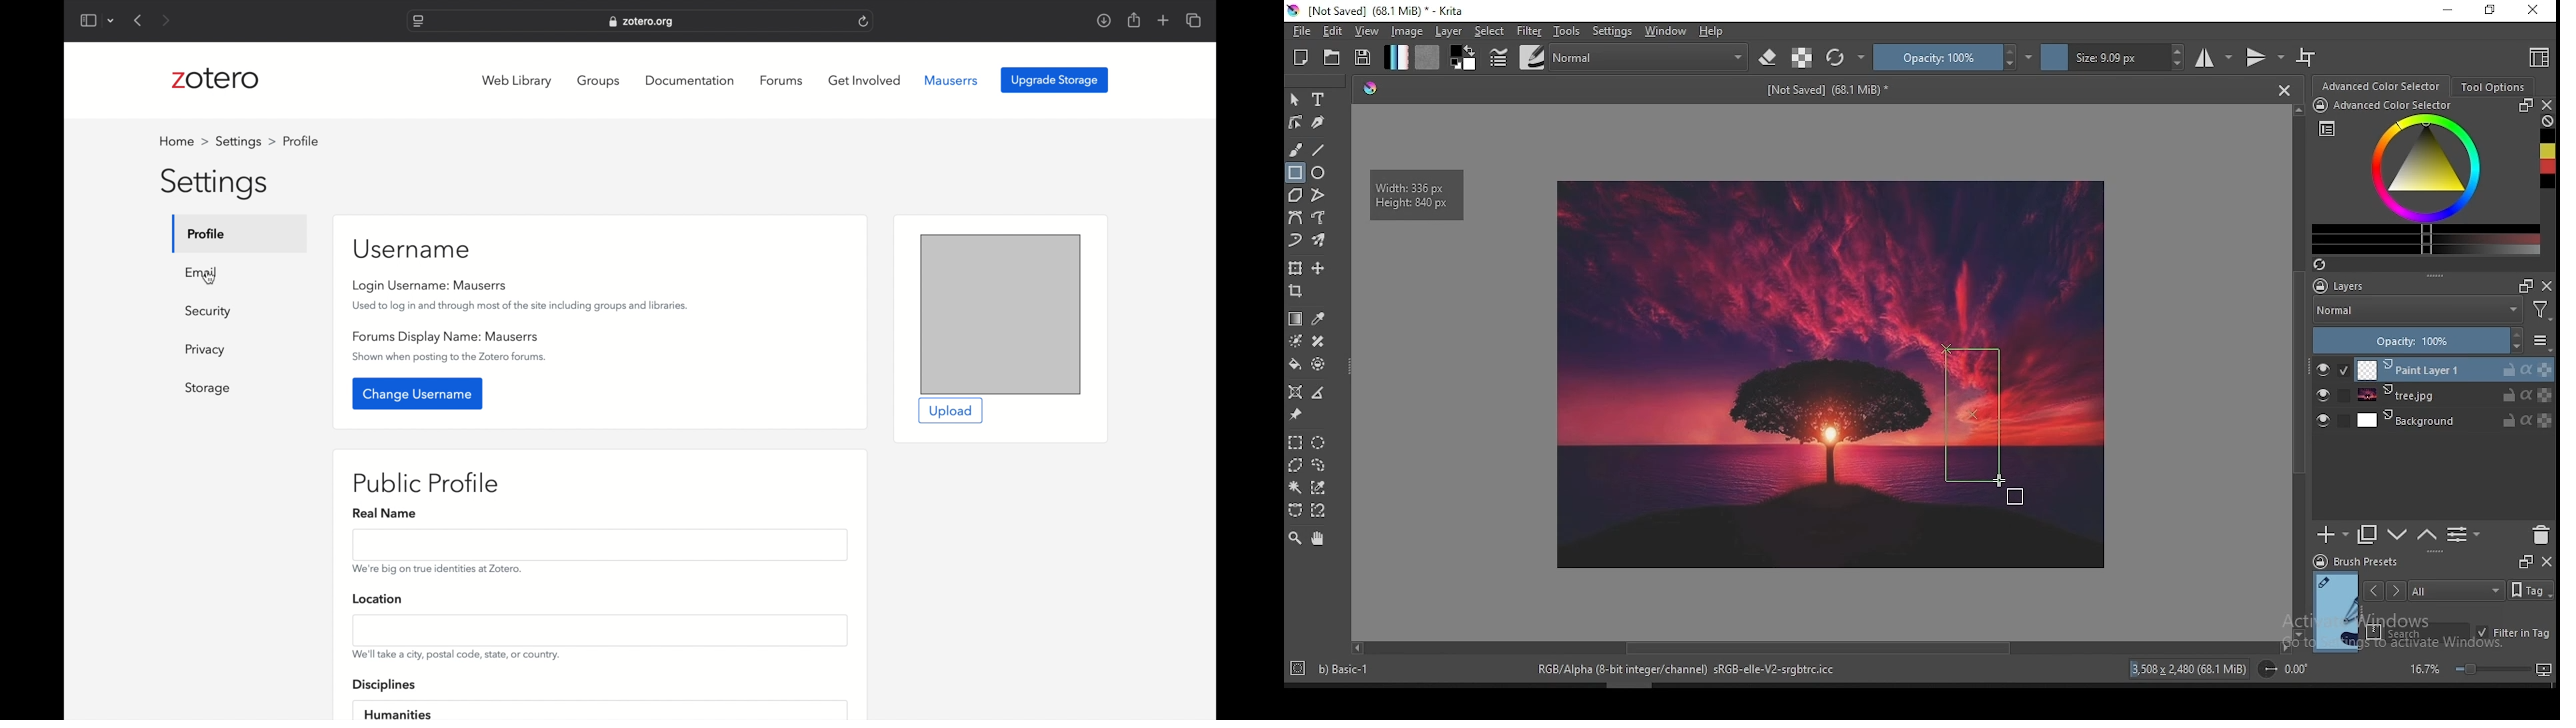 The height and width of the screenshot is (728, 2576). What do you see at coordinates (1612, 31) in the screenshot?
I see `settings` at bounding box center [1612, 31].